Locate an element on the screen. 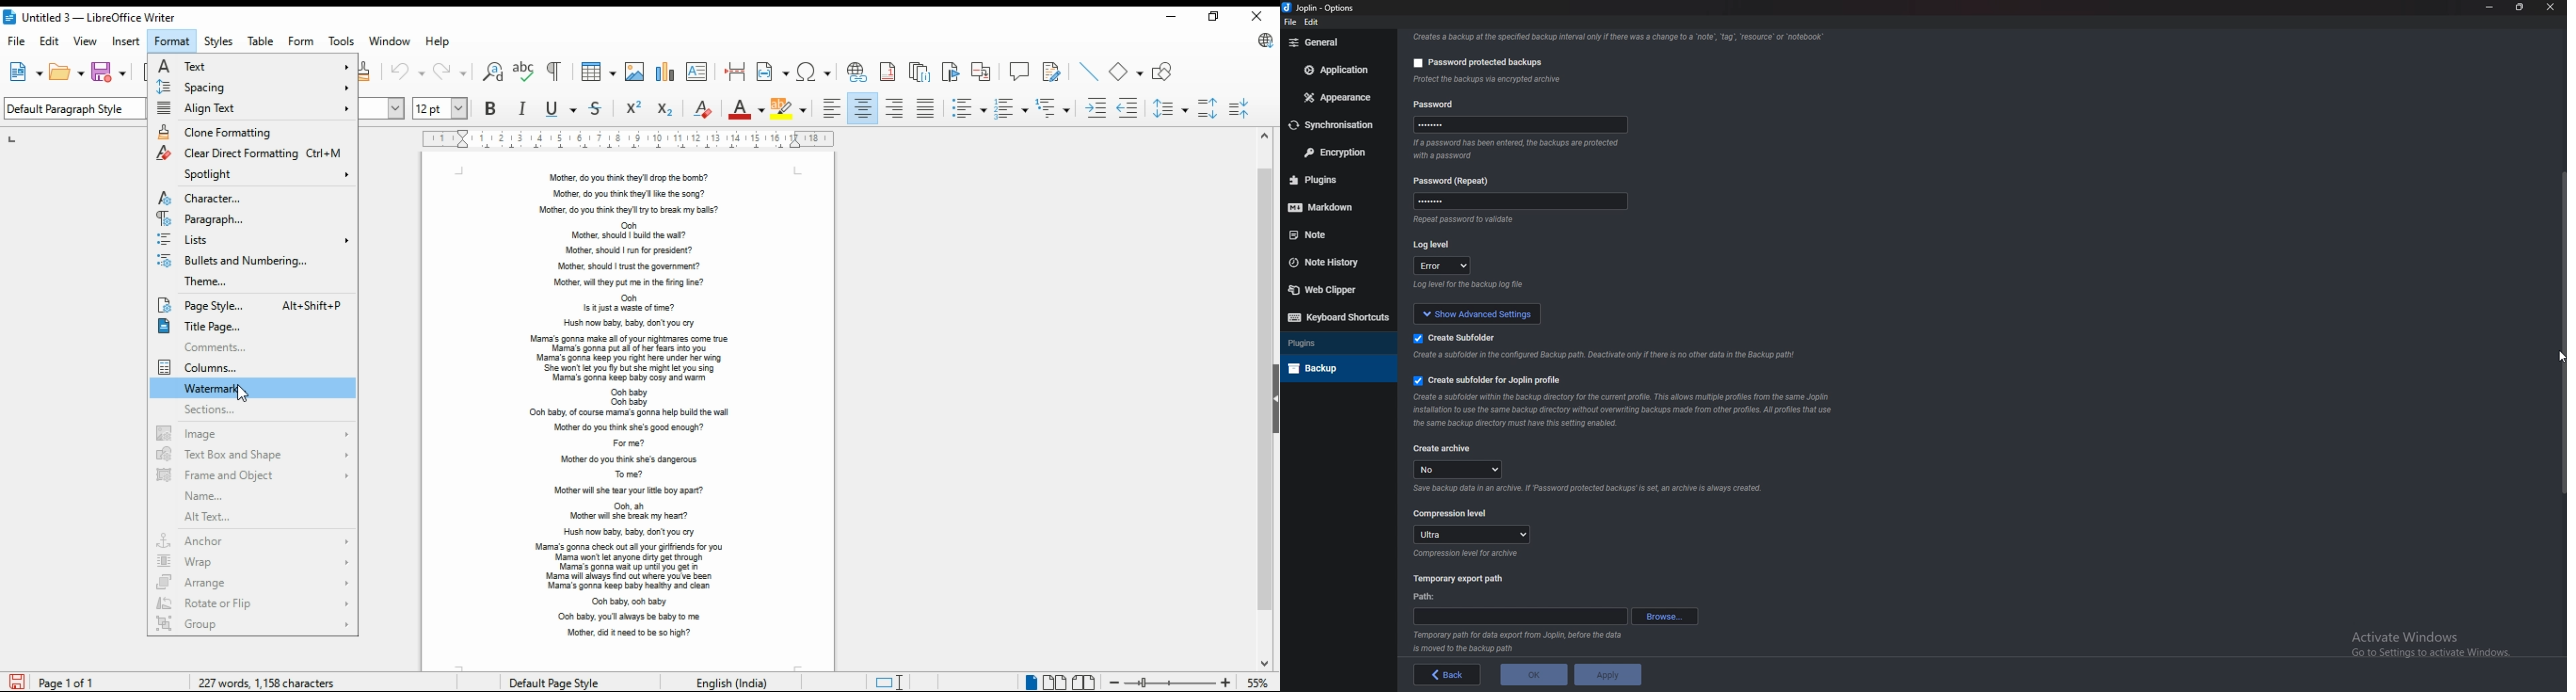 The image size is (2576, 700). Temporary export path is located at coordinates (1458, 579).